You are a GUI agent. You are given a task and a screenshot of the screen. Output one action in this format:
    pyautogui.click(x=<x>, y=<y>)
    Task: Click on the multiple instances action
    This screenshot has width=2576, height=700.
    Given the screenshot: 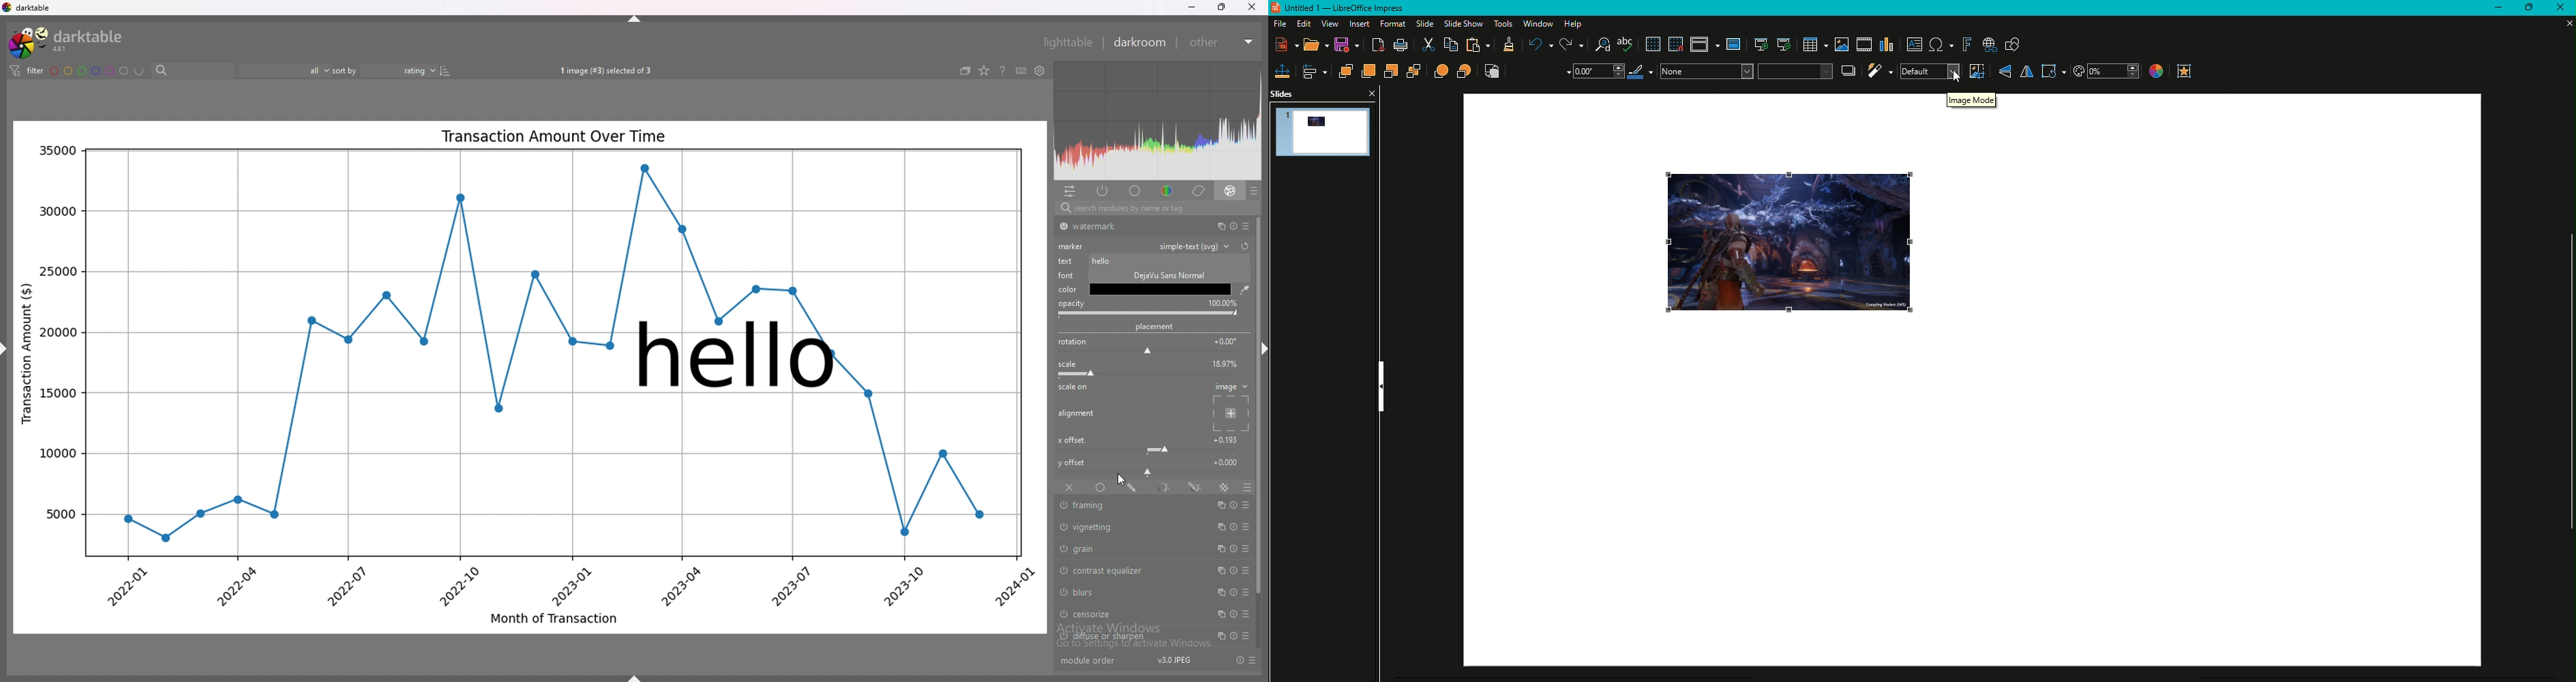 What is the action you would take?
    pyautogui.click(x=1217, y=226)
    